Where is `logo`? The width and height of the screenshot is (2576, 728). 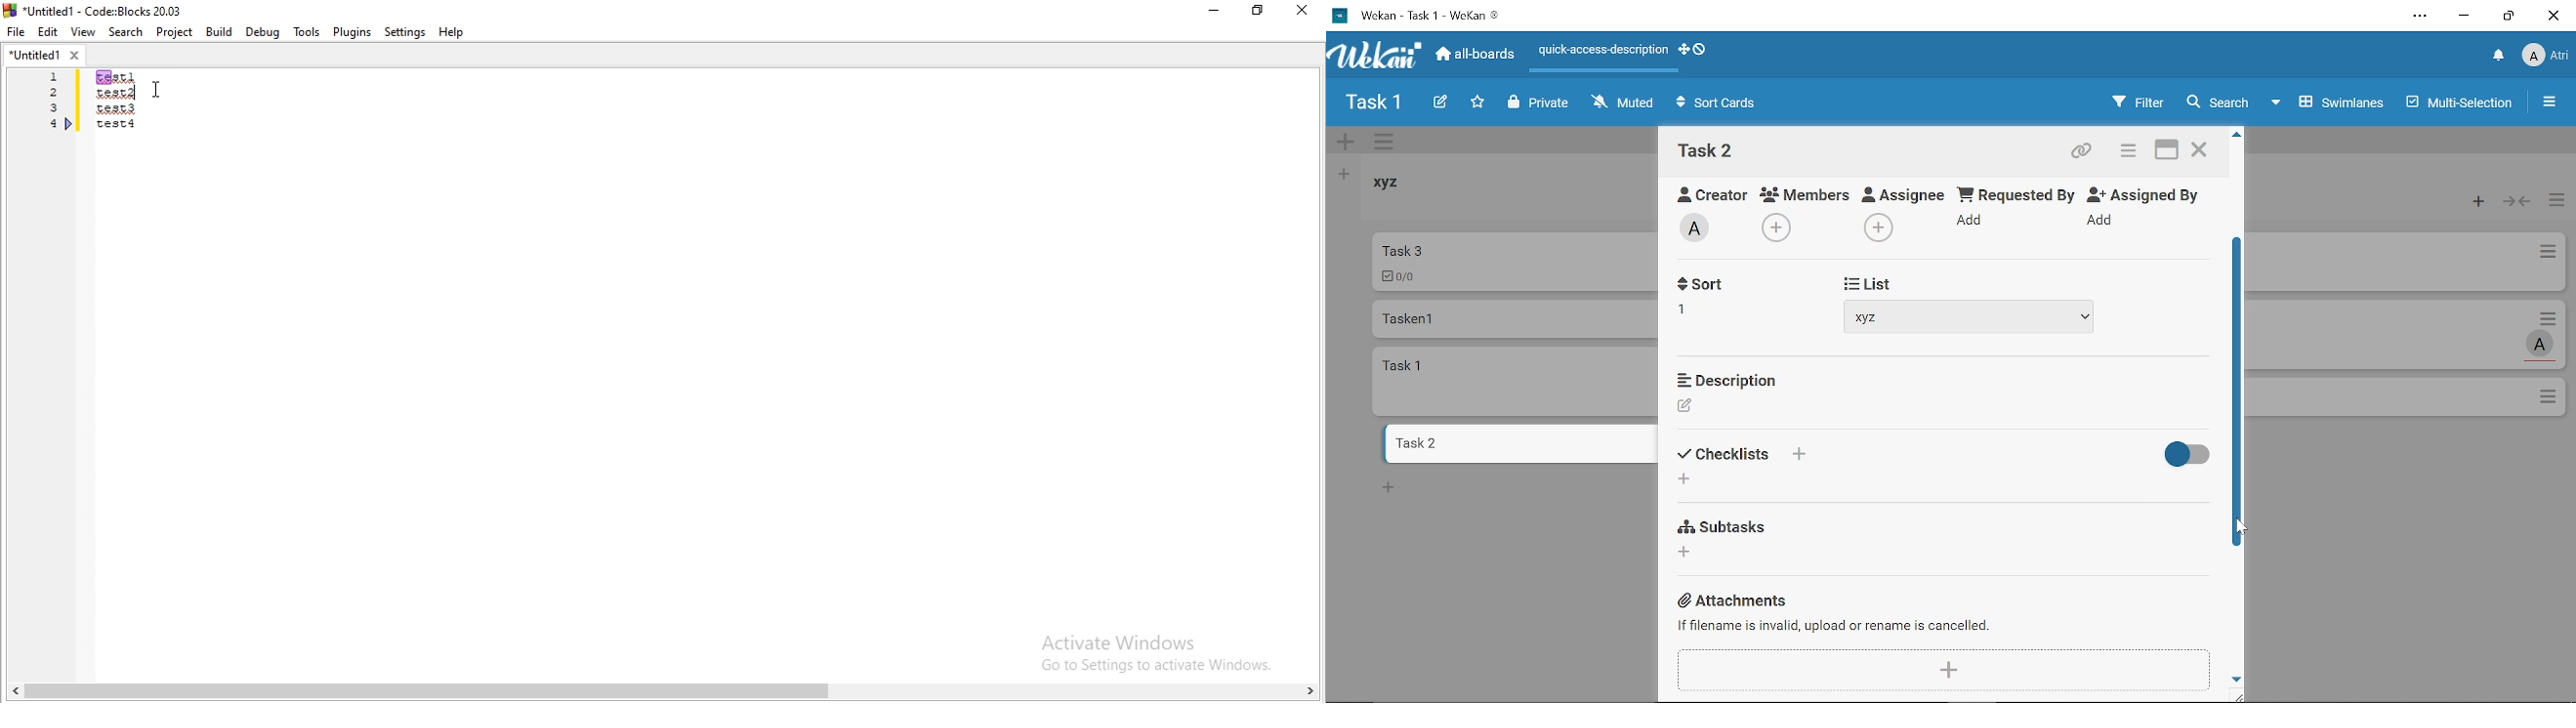 logo is located at coordinates (95, 9).